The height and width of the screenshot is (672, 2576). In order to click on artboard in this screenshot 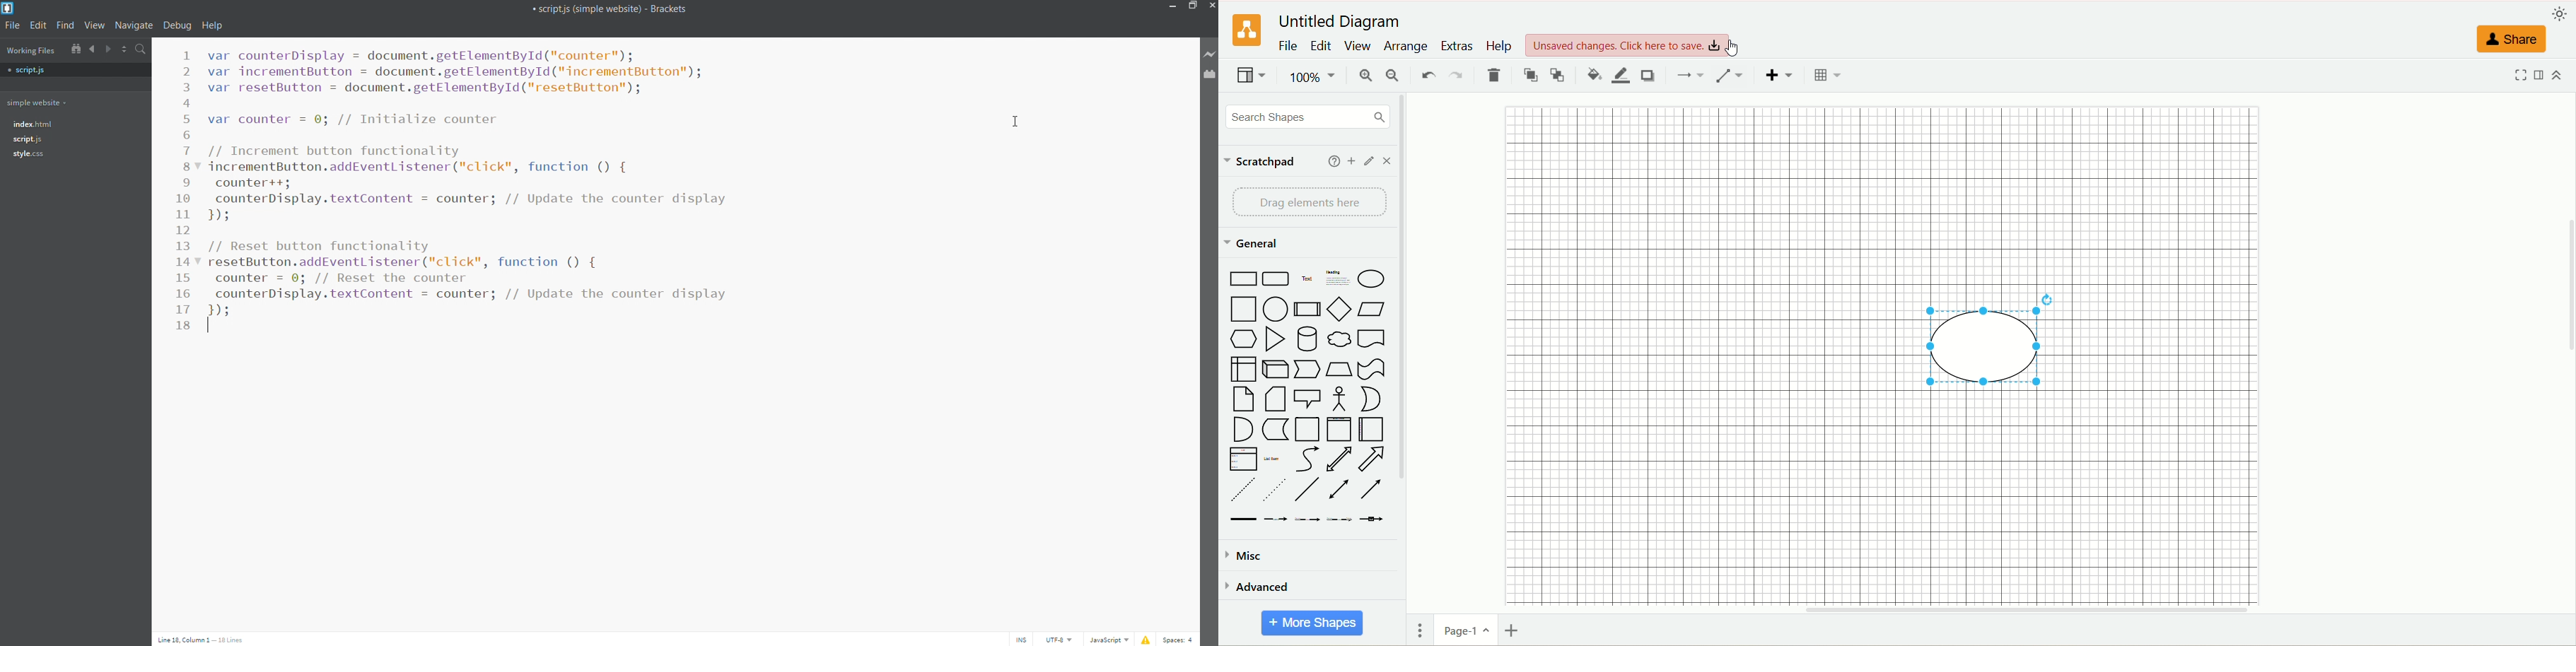, I will do `click(1901, 353)`.